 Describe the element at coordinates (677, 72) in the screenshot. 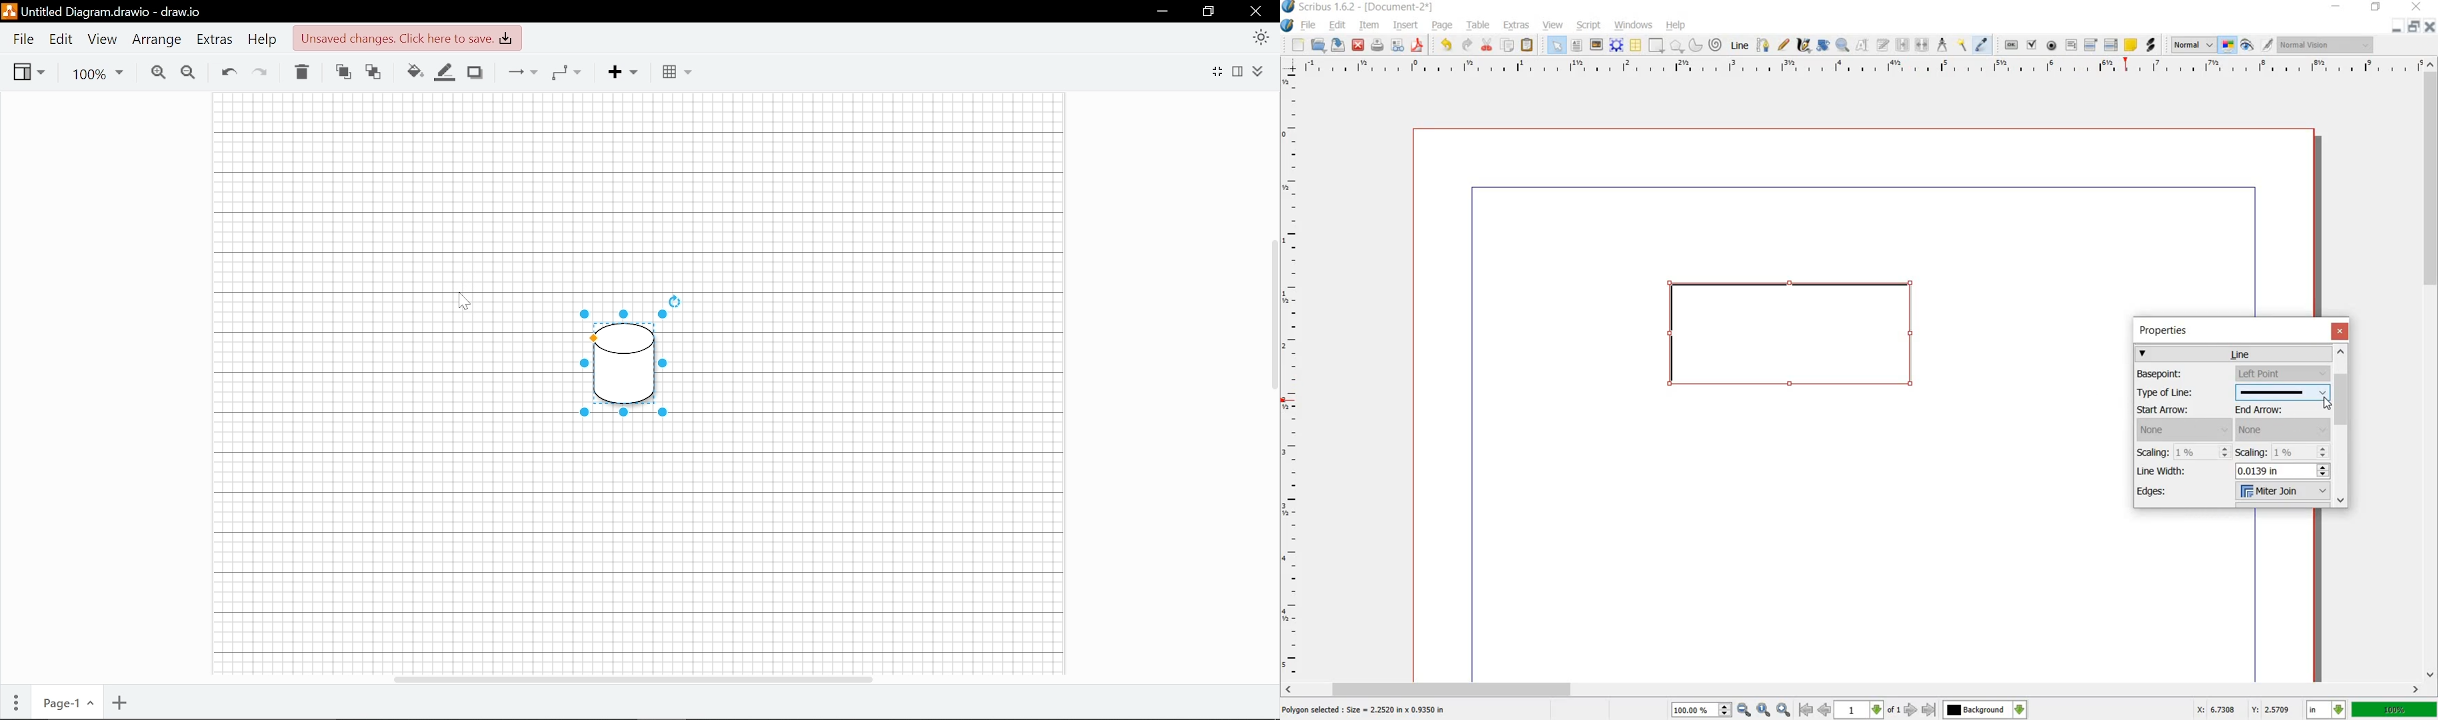

I see `Table` at that location.